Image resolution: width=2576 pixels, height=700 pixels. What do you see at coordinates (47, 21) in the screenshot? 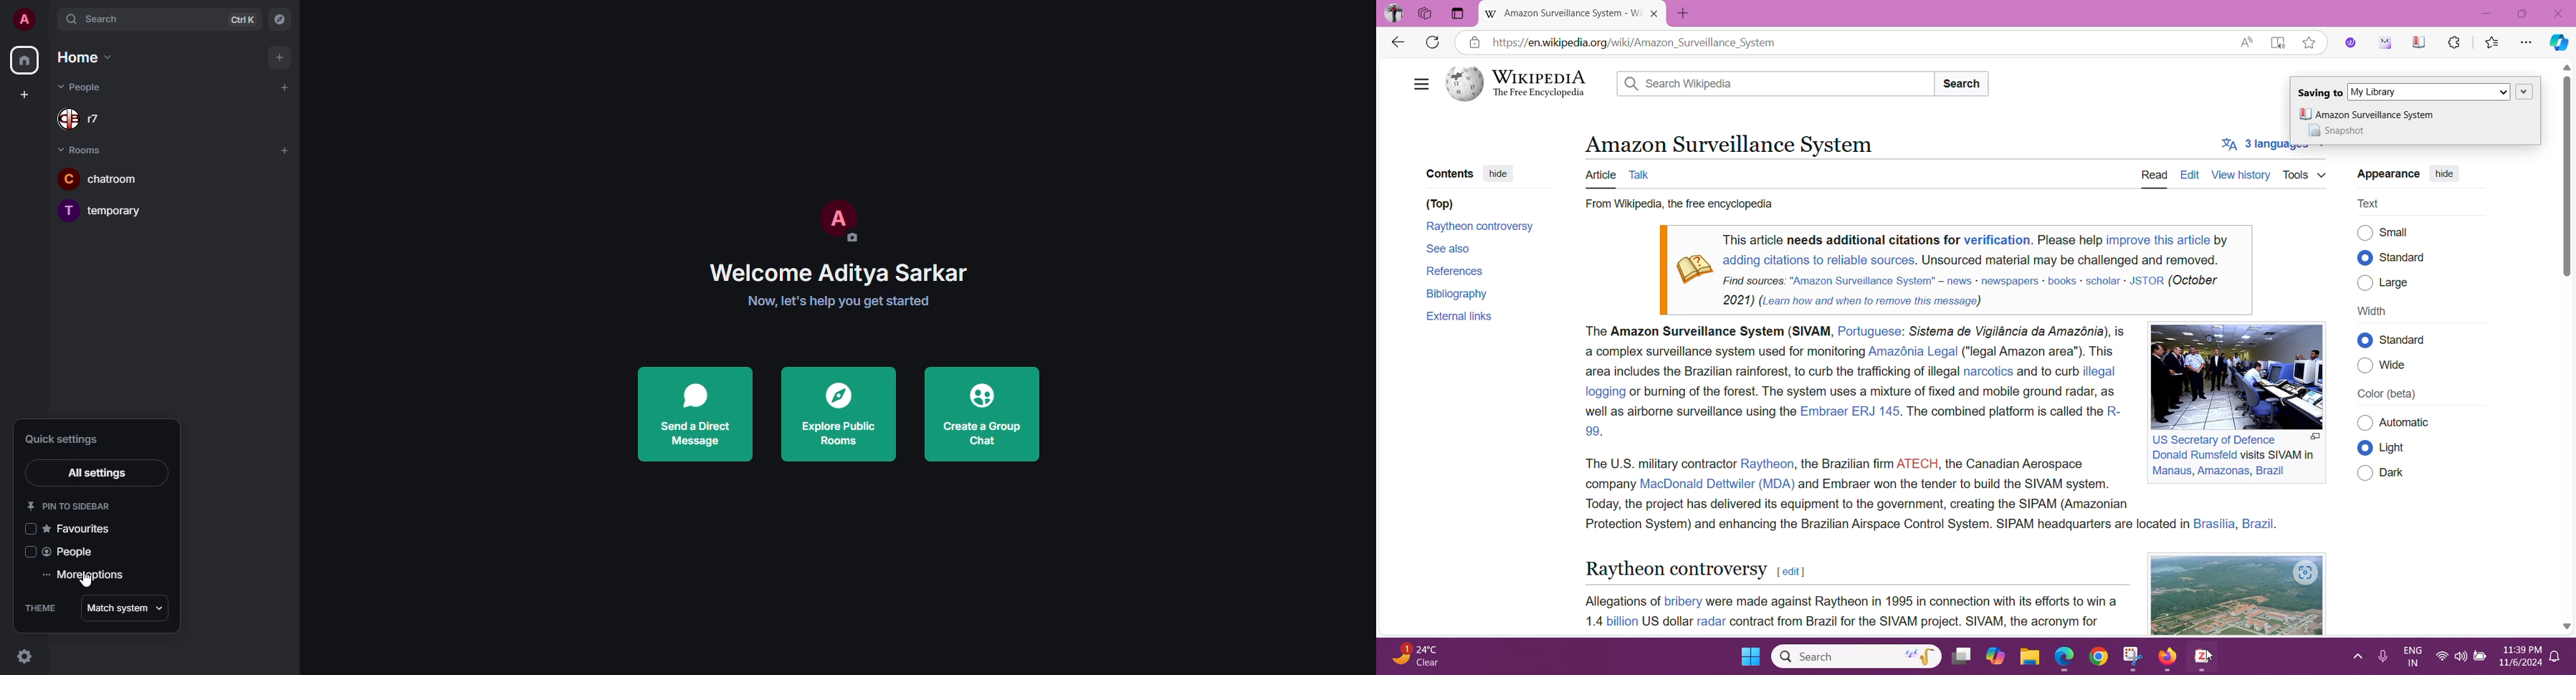
I see `expand` at bounding box center [47, 21].